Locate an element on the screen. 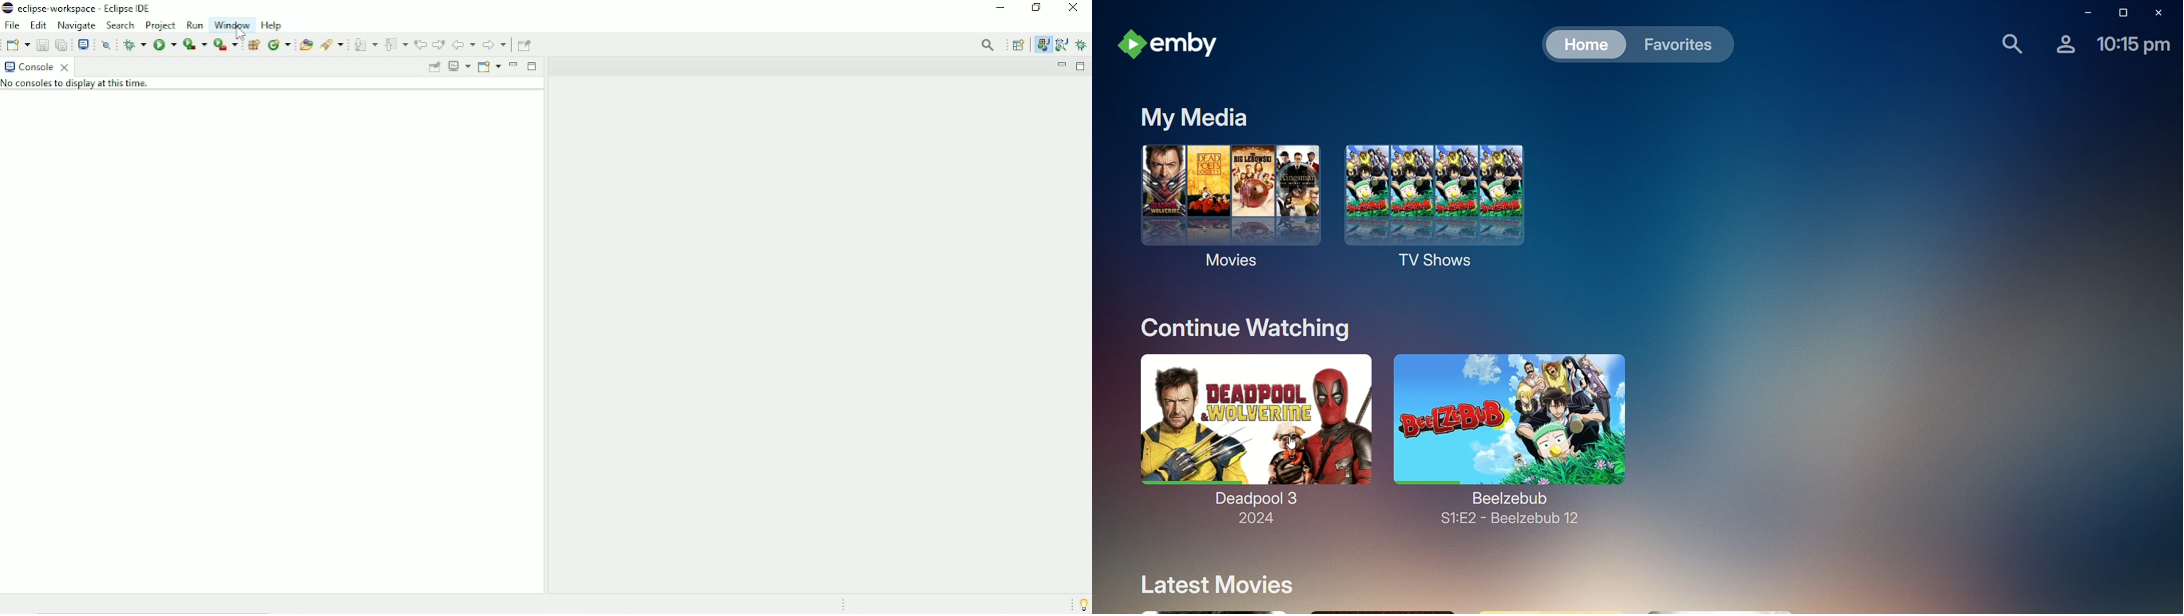 The width and height of the screenshot is (2184, 616). emby is located at coordinates (1168, 46).